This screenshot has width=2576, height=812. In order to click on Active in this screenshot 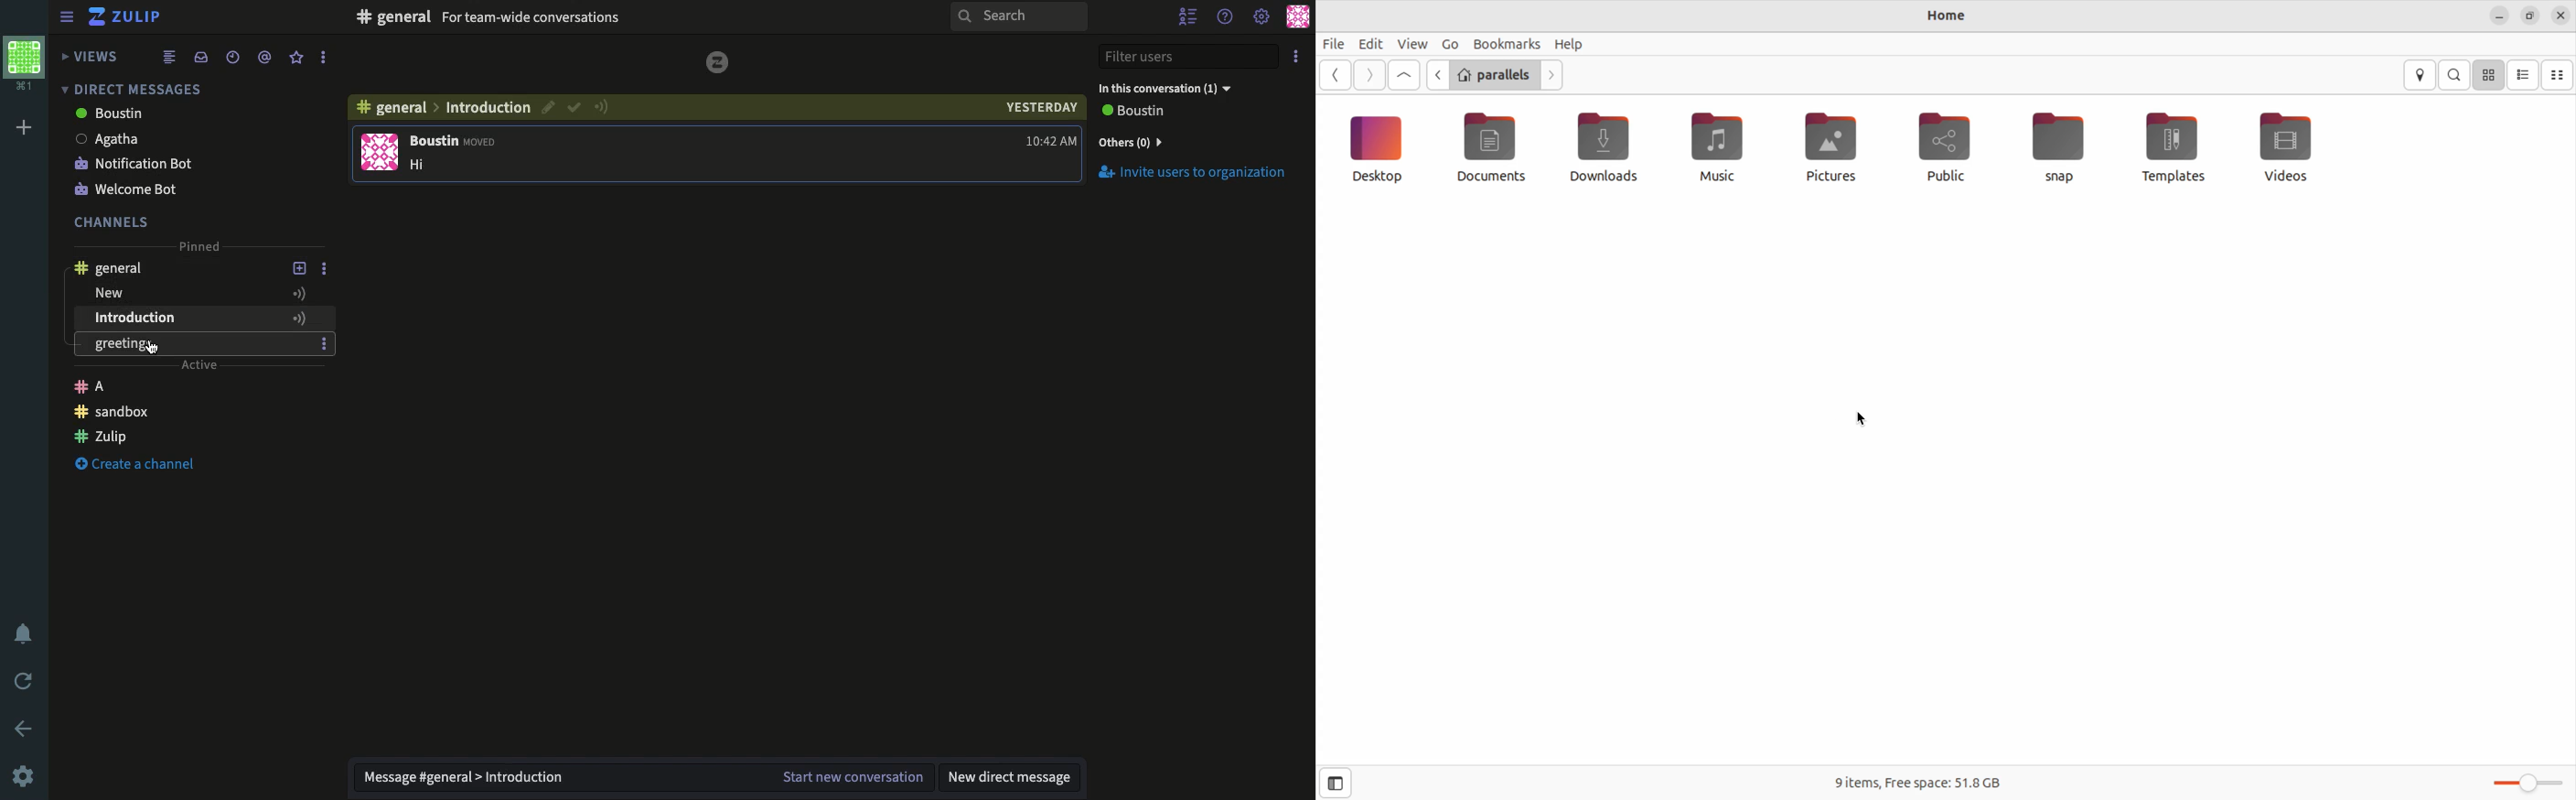, I will do `click(601, 106)`.